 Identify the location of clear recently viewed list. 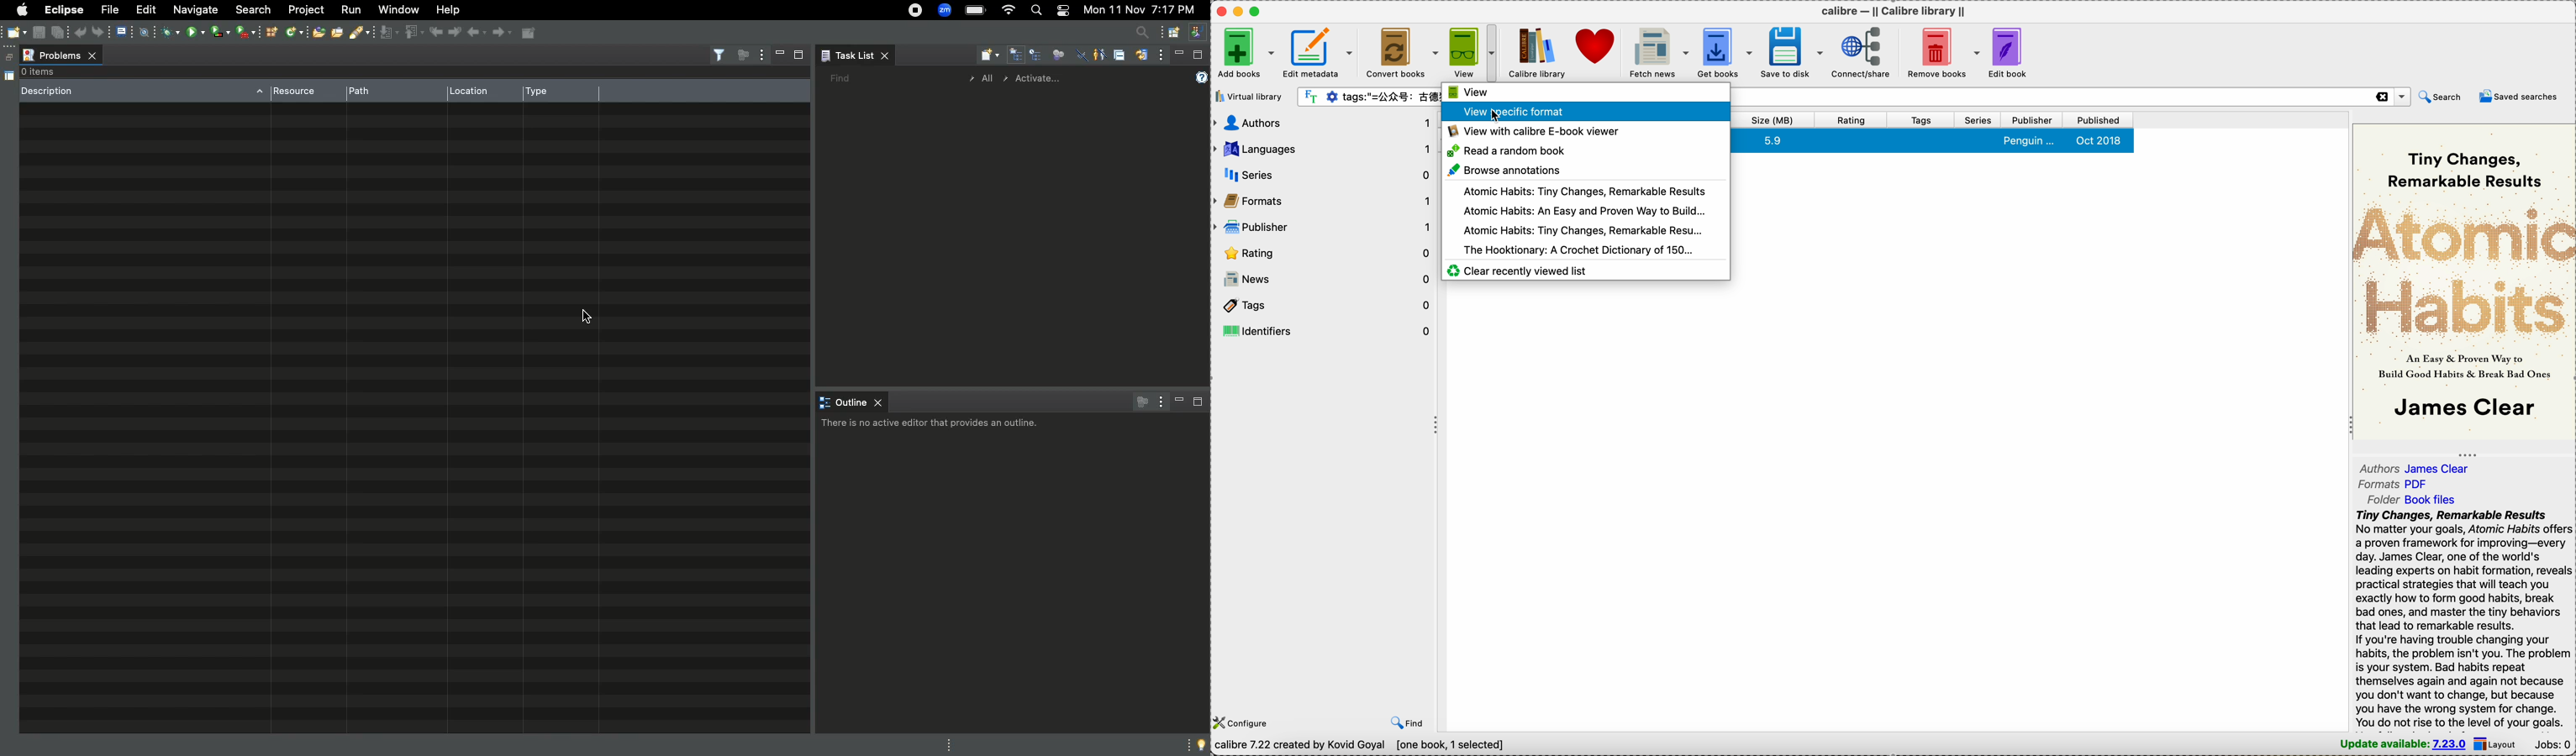
(1518, 271).